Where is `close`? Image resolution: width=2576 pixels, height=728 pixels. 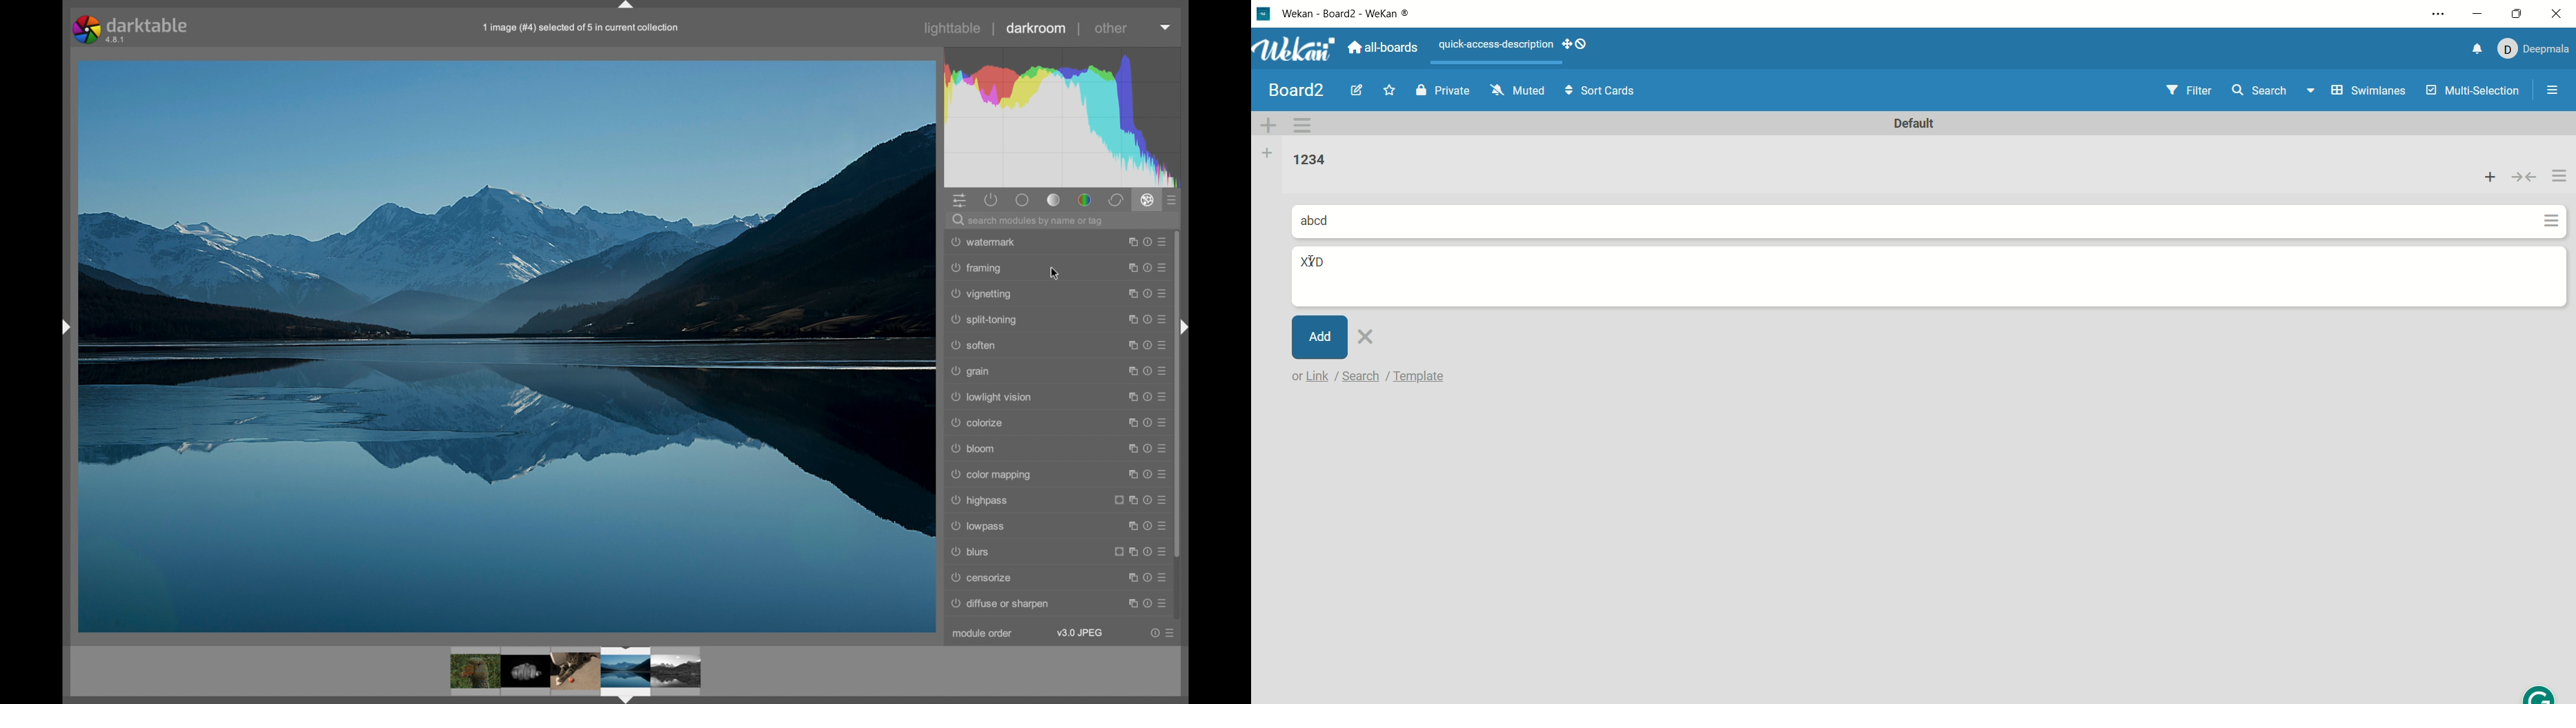 close is located at coordinates (2559, 14).